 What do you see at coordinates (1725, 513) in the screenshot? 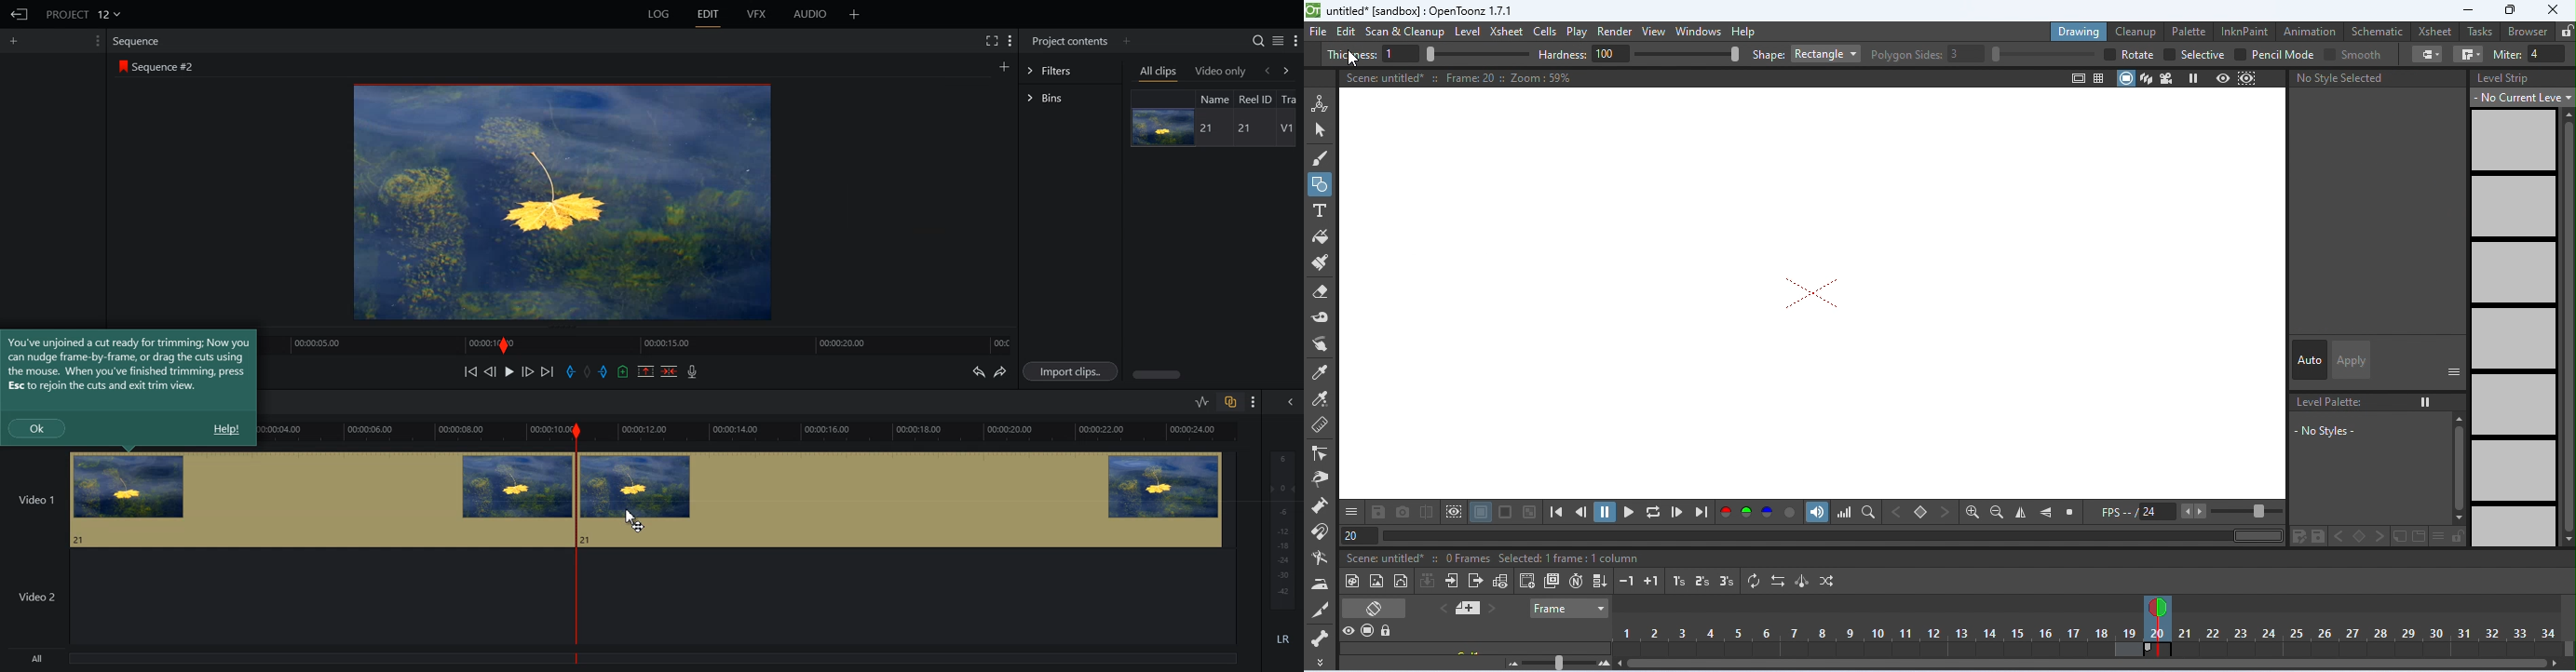
I see `red channel` at bounding box center [1725, 513].